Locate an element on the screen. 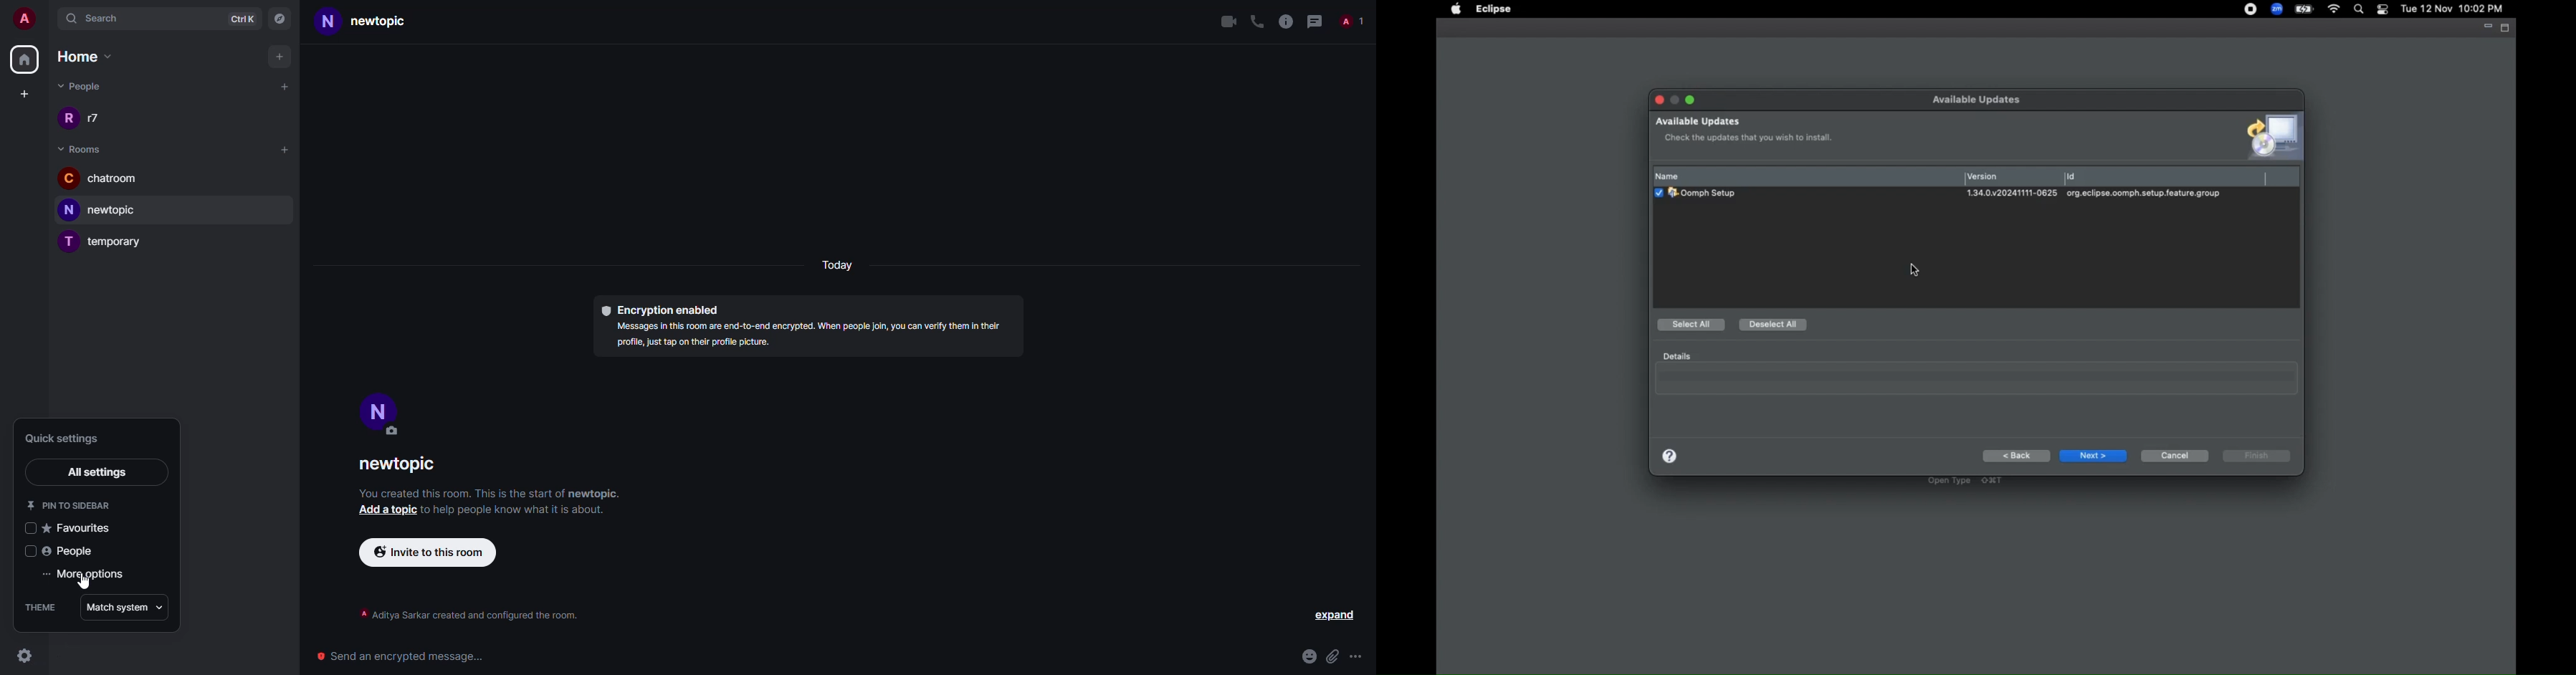 The image size is (2576, 700). people is located at coordinates (72, 551).